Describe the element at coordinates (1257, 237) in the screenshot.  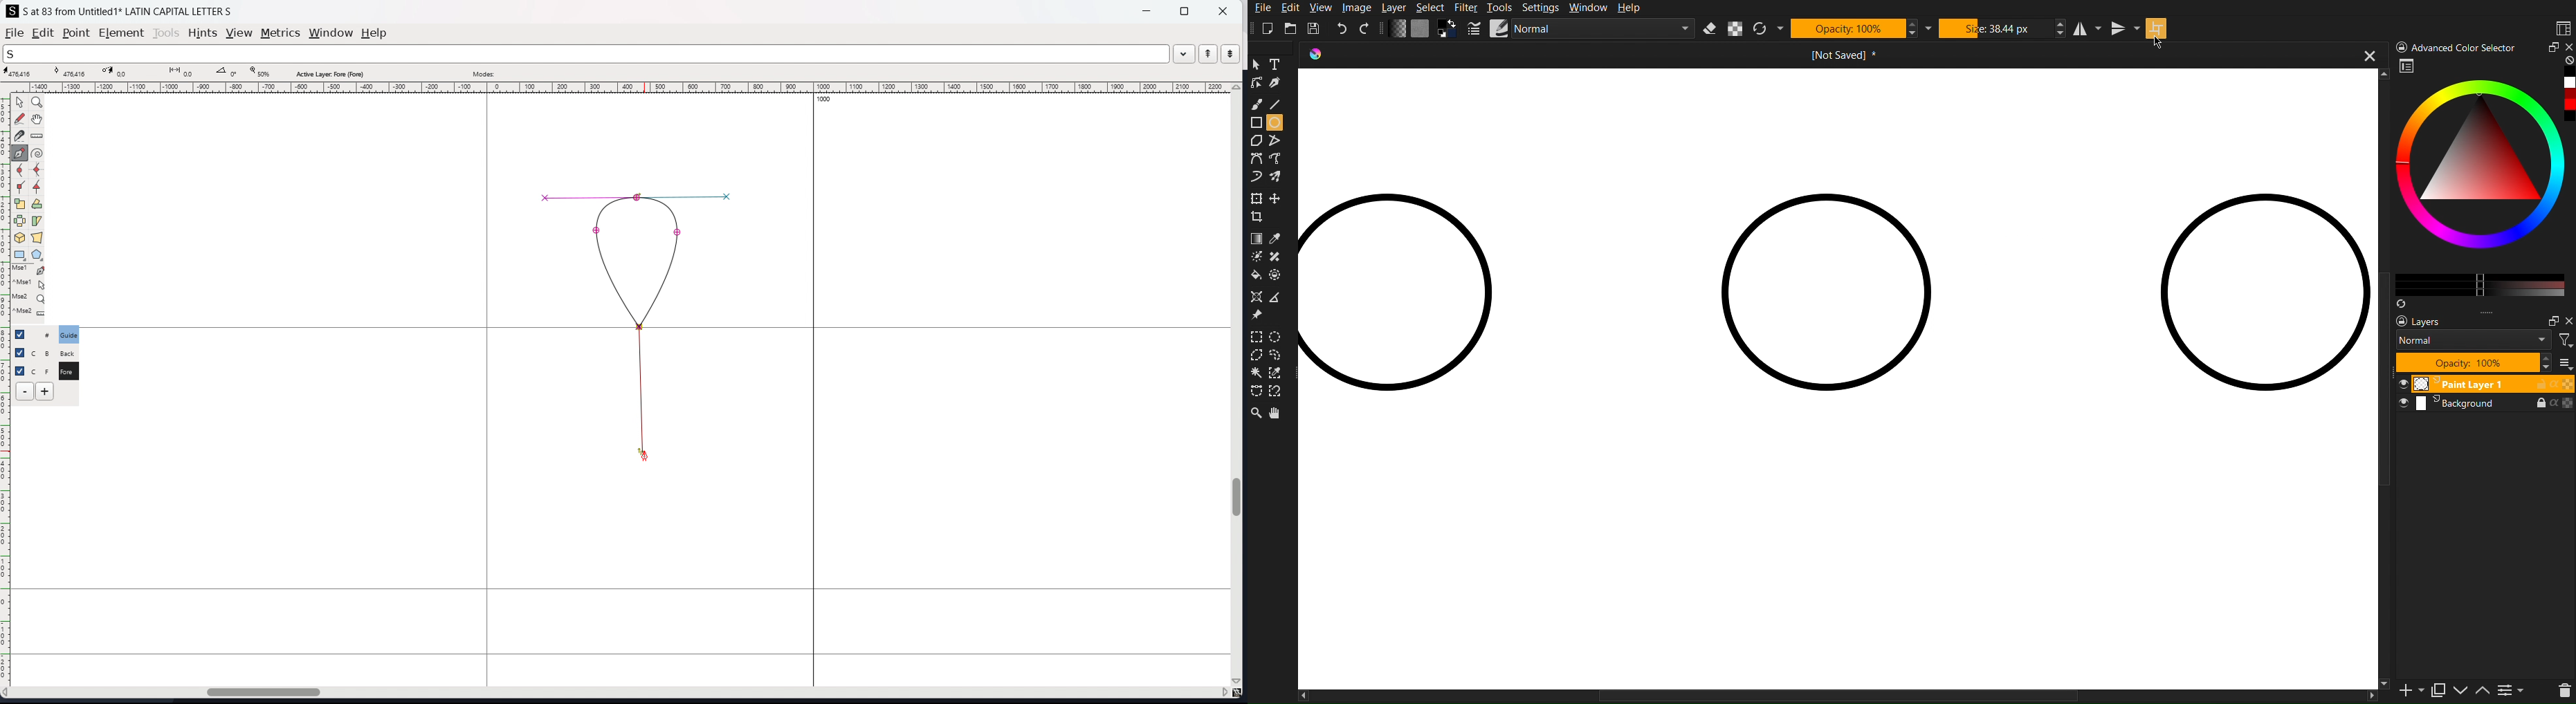
I see `Color Tools` at that location.